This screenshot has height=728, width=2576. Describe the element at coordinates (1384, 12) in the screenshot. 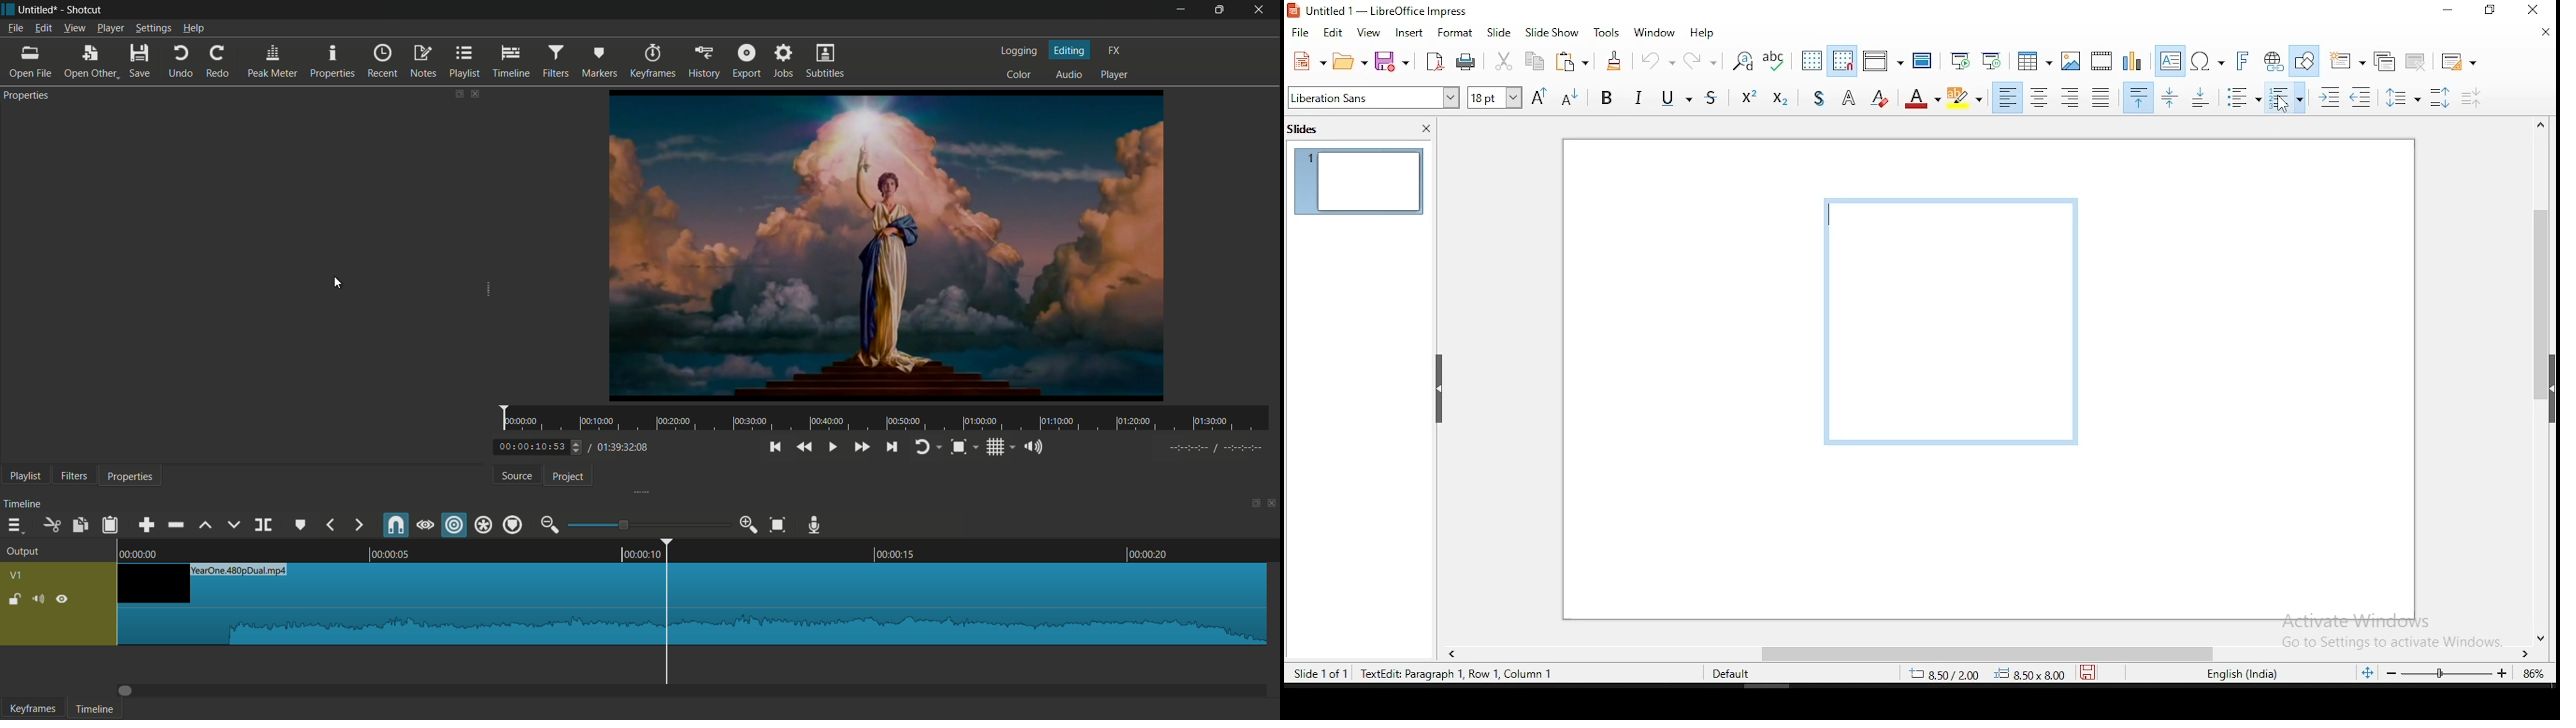

I see `icon and filename` at that location.